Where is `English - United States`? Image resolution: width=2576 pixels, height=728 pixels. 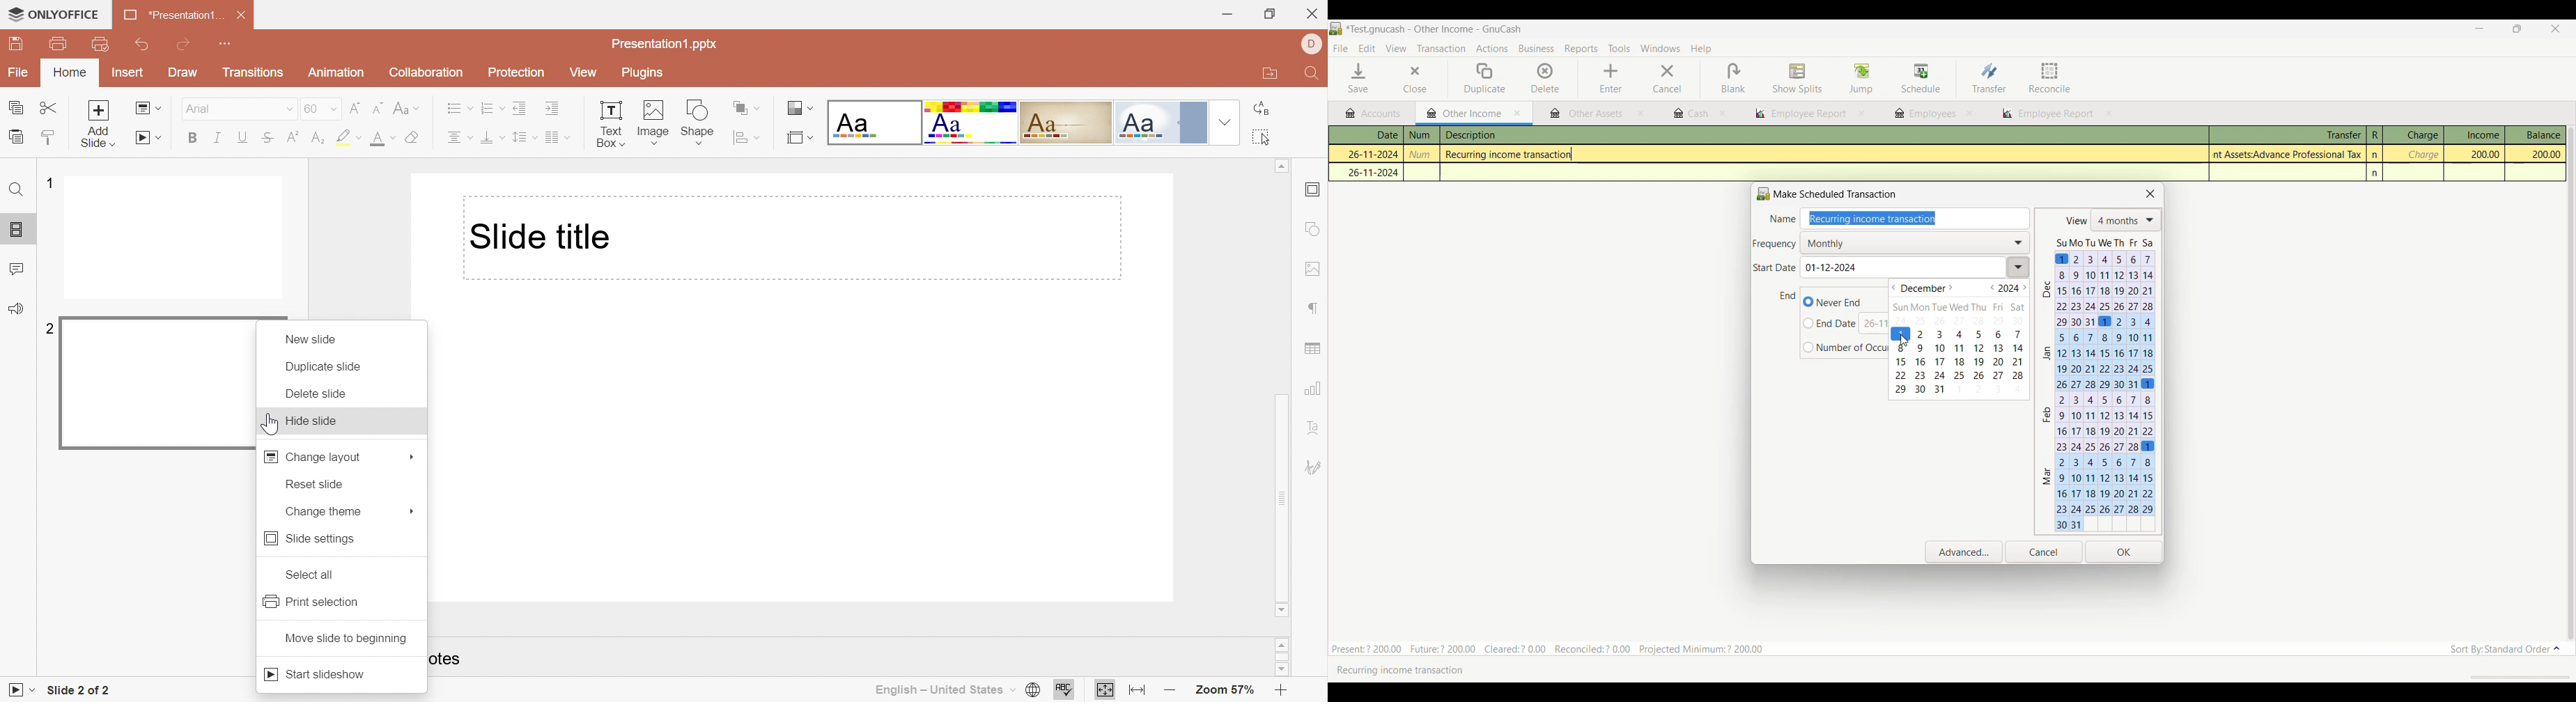 English - United States is located at coordinates (938, 689).